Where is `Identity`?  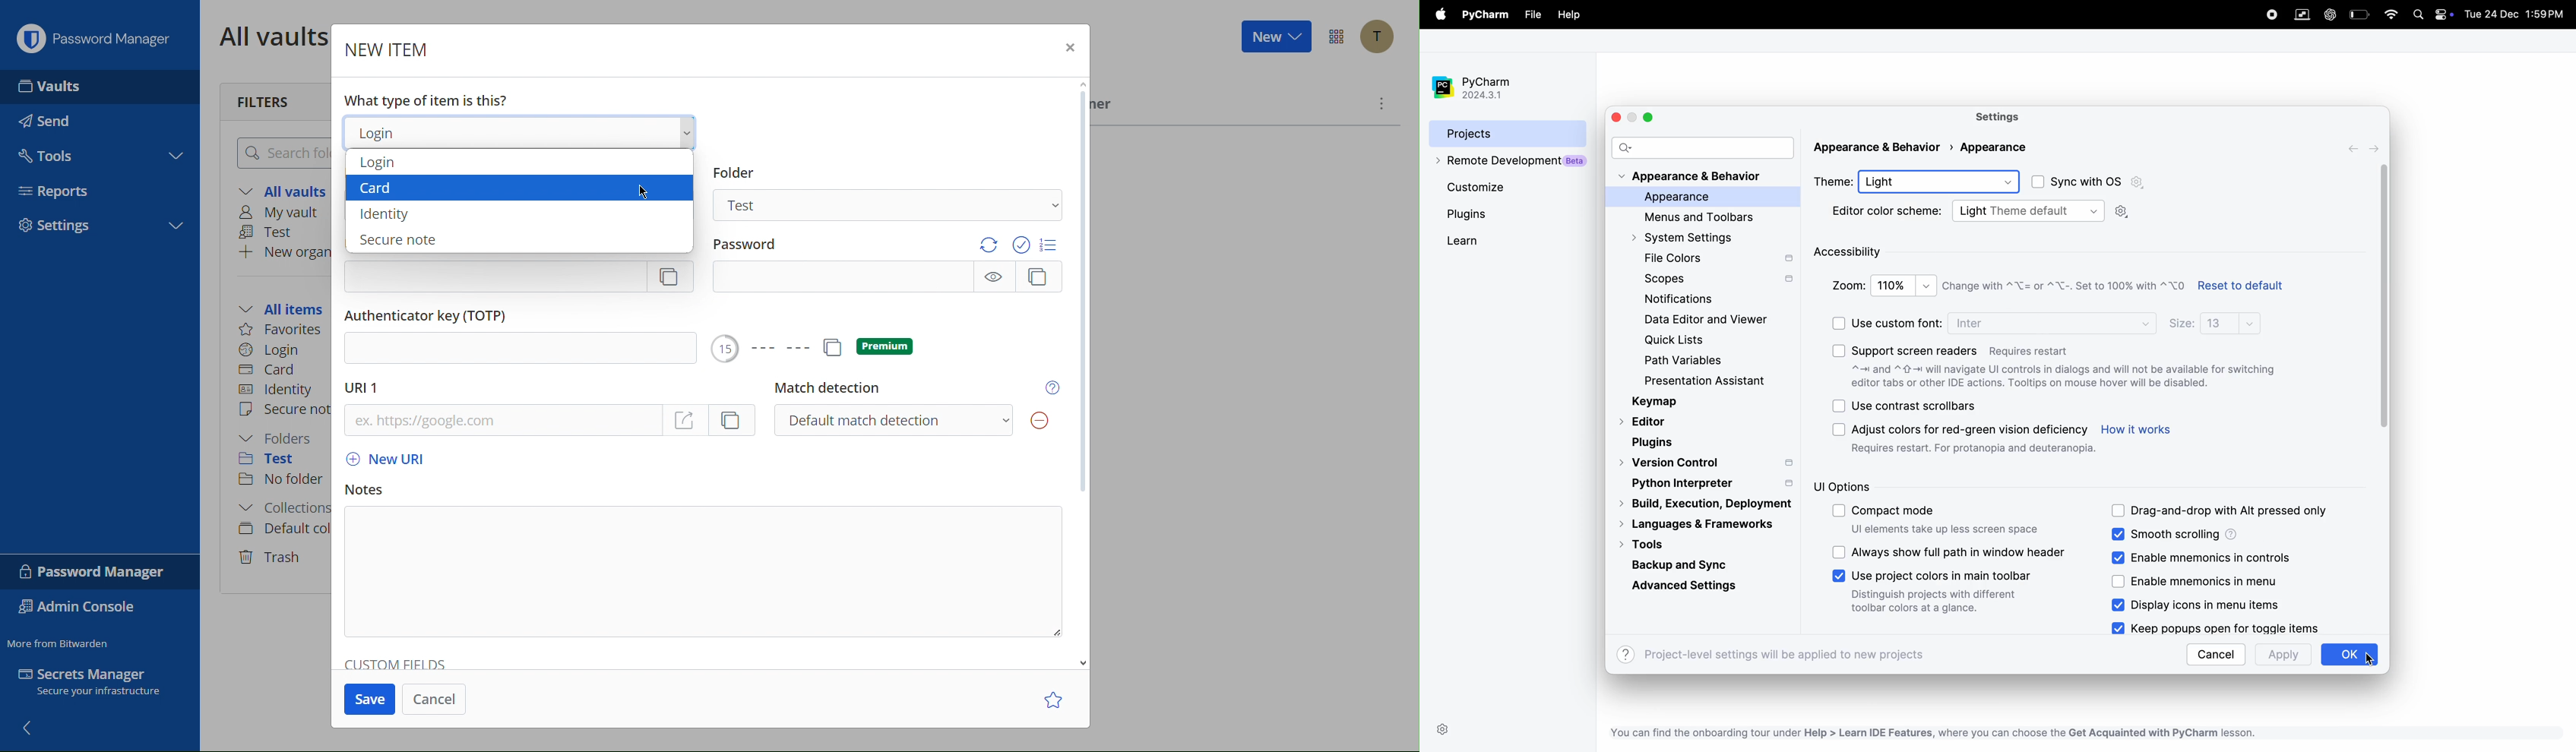
Identity is located at coordinates (385, 213).